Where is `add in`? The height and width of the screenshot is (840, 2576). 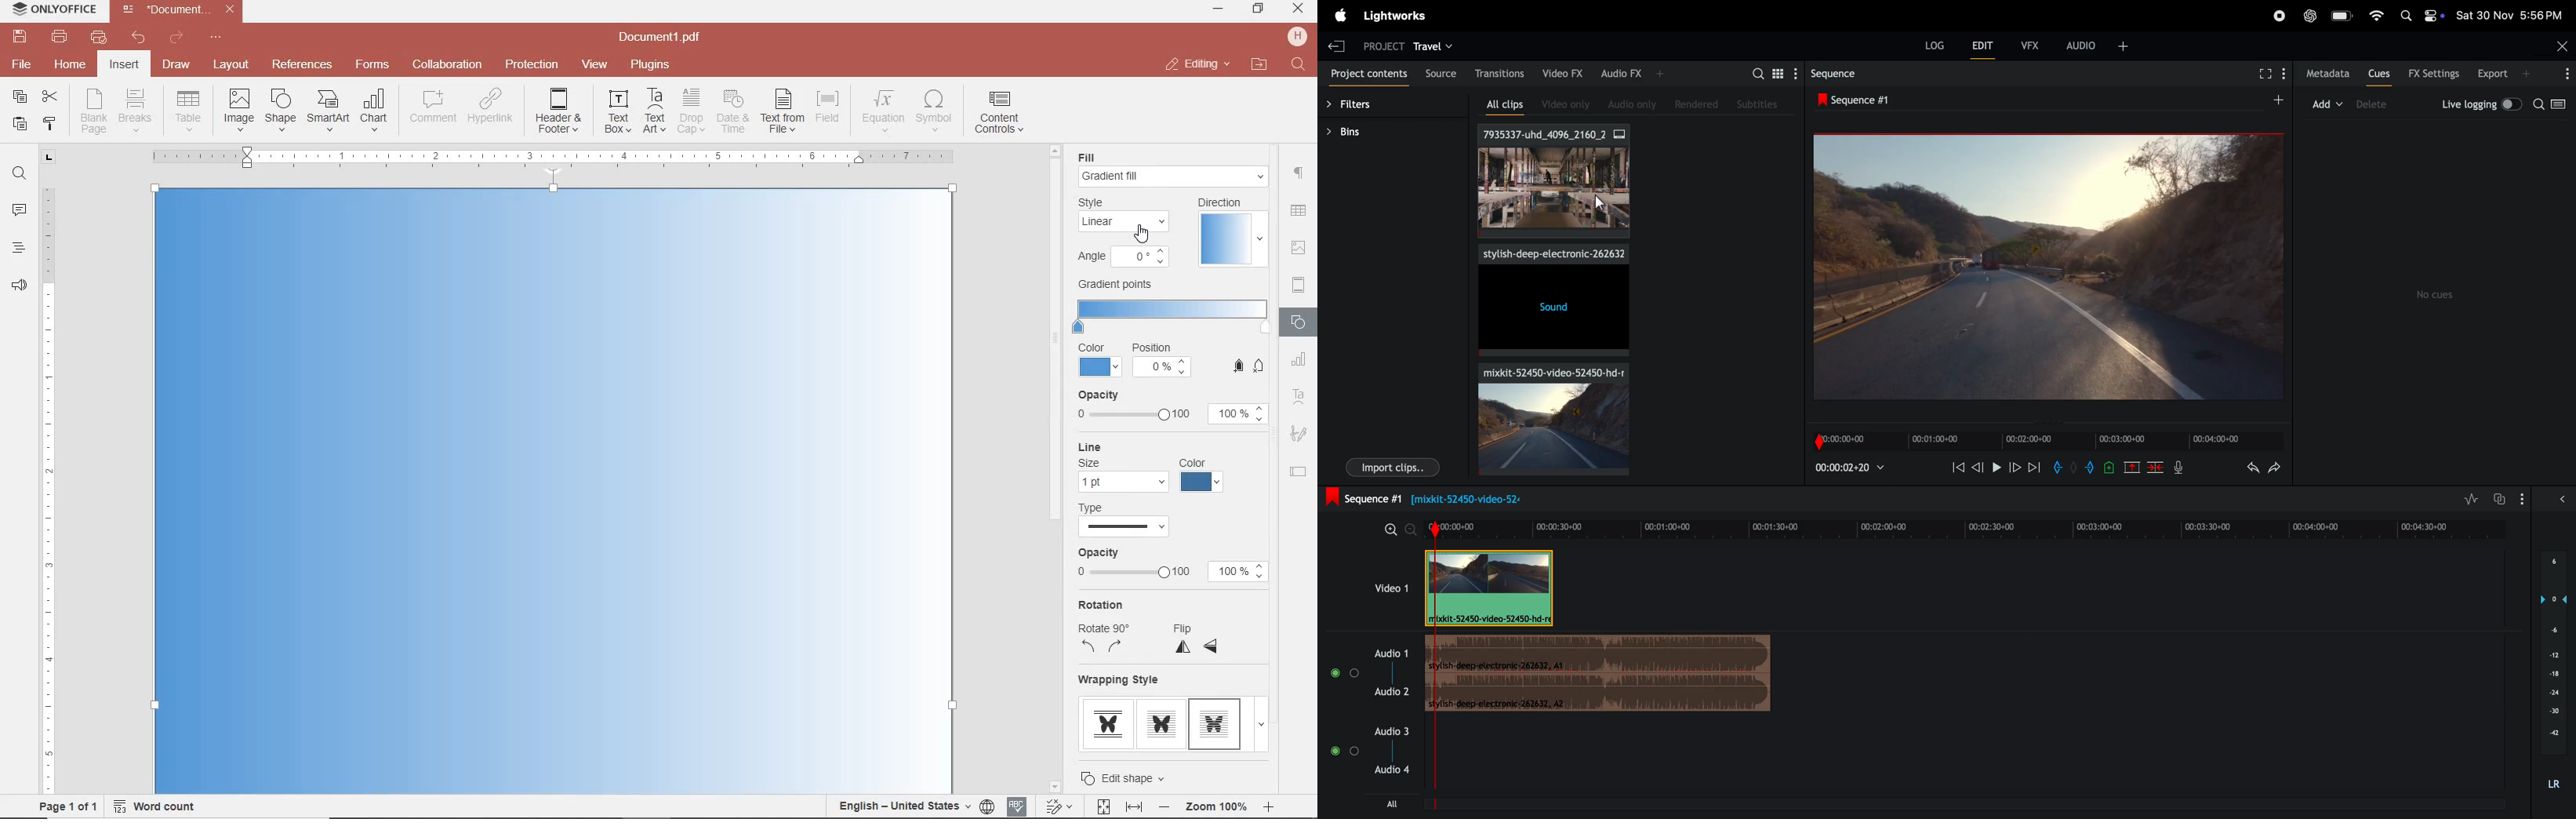 add in is located at coordinates (2058, 467).